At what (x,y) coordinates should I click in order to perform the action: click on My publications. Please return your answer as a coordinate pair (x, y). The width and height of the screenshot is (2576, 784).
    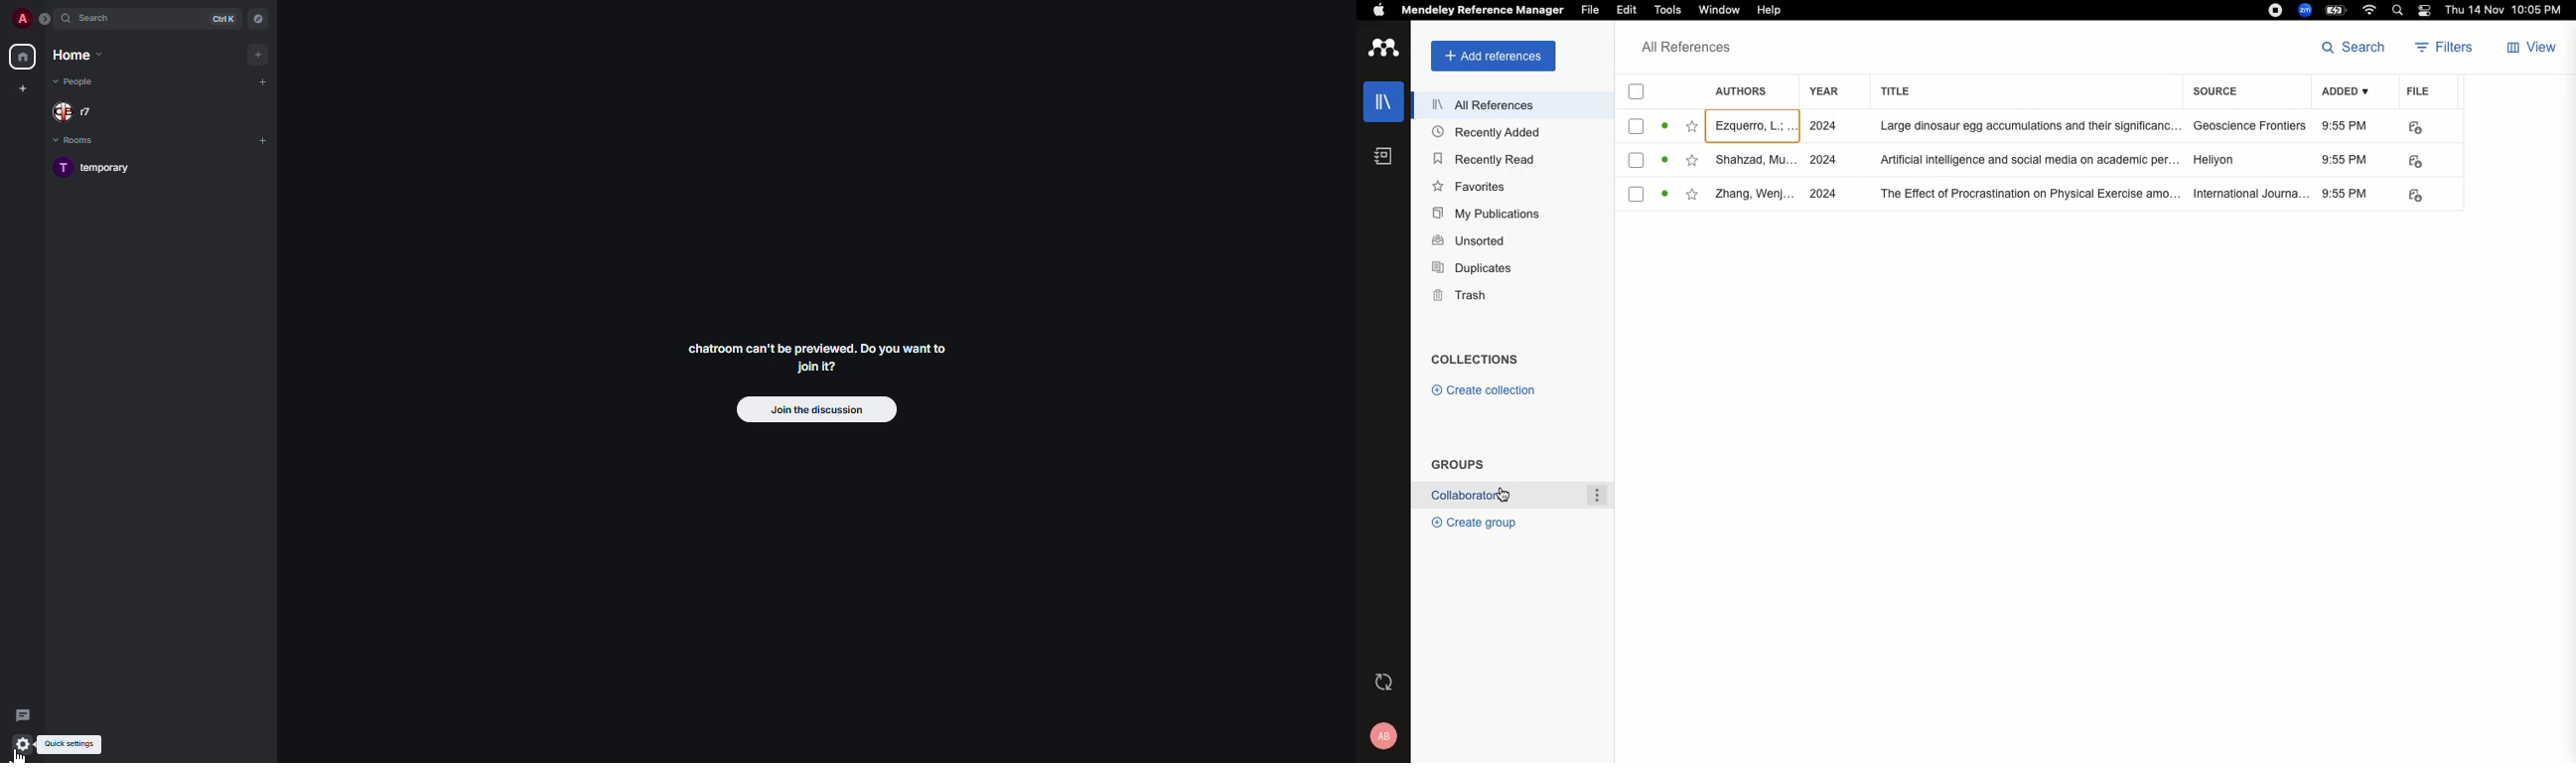
    Looking at the image, I should click on (1492, 215).